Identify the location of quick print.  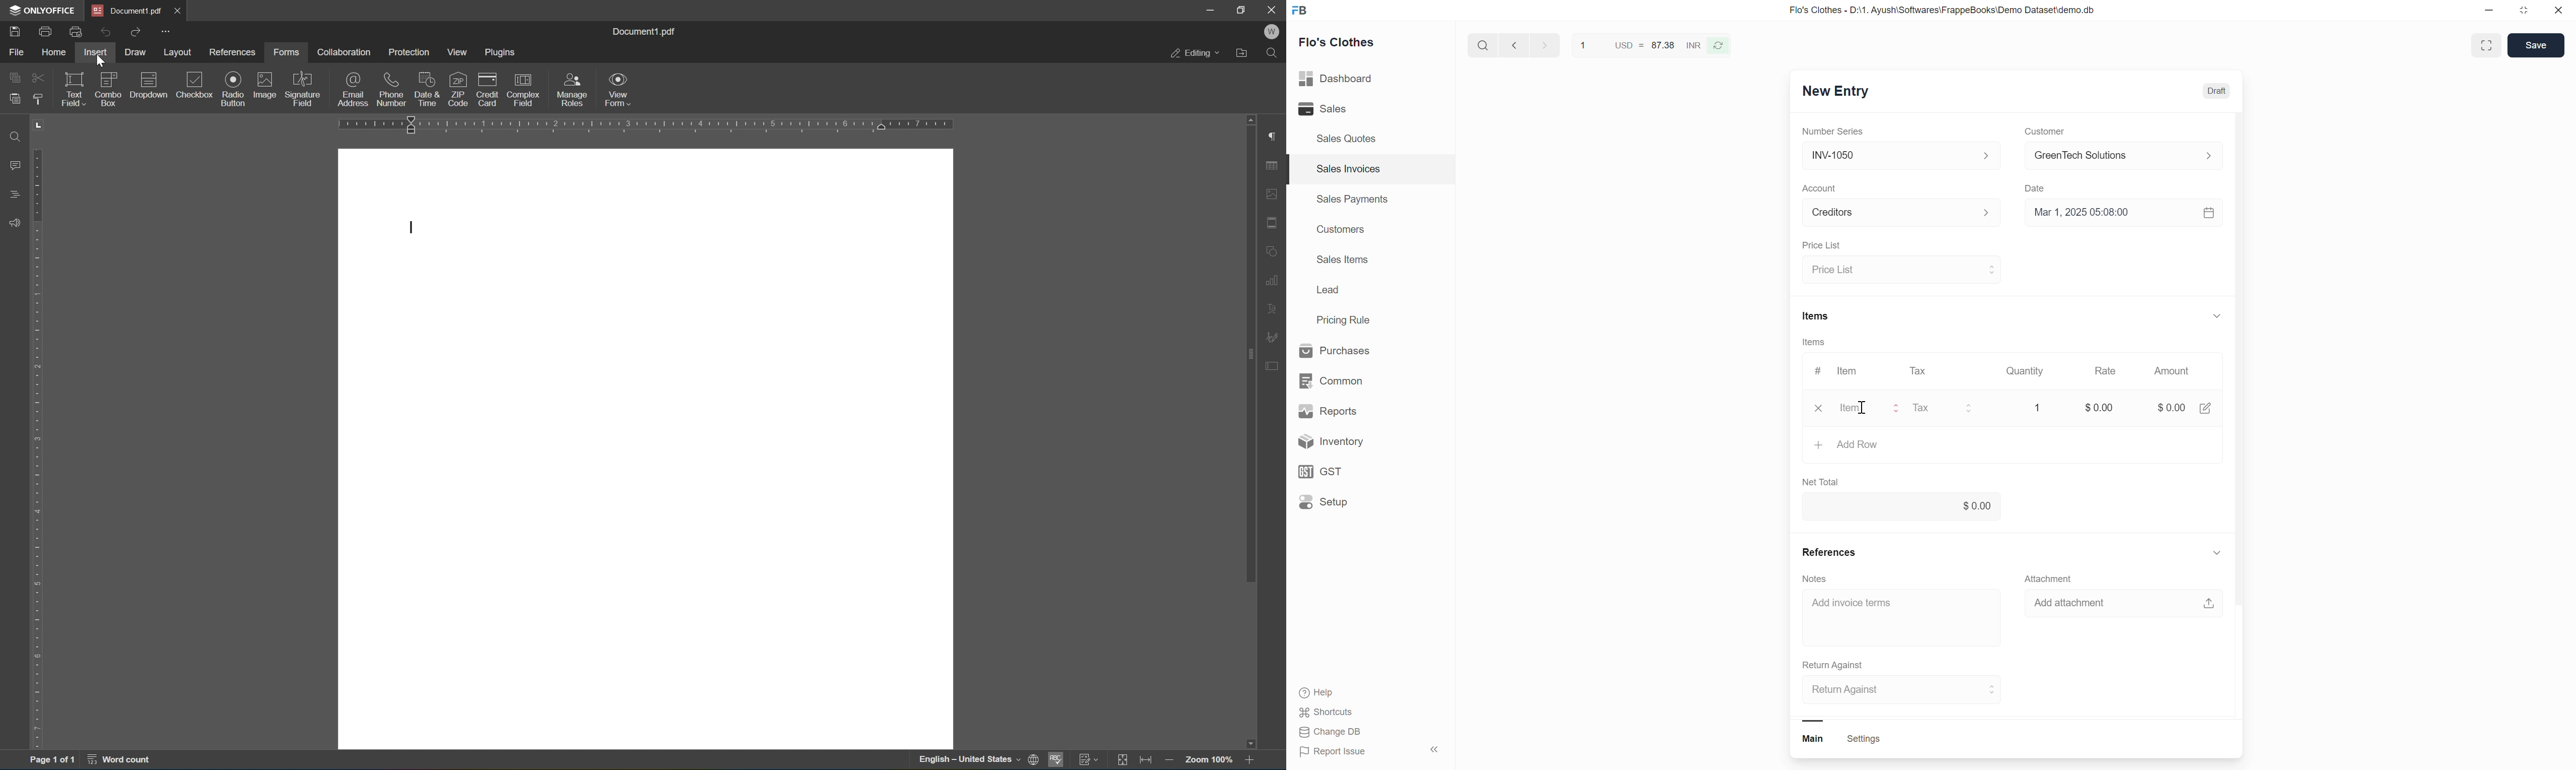
(76, 33).